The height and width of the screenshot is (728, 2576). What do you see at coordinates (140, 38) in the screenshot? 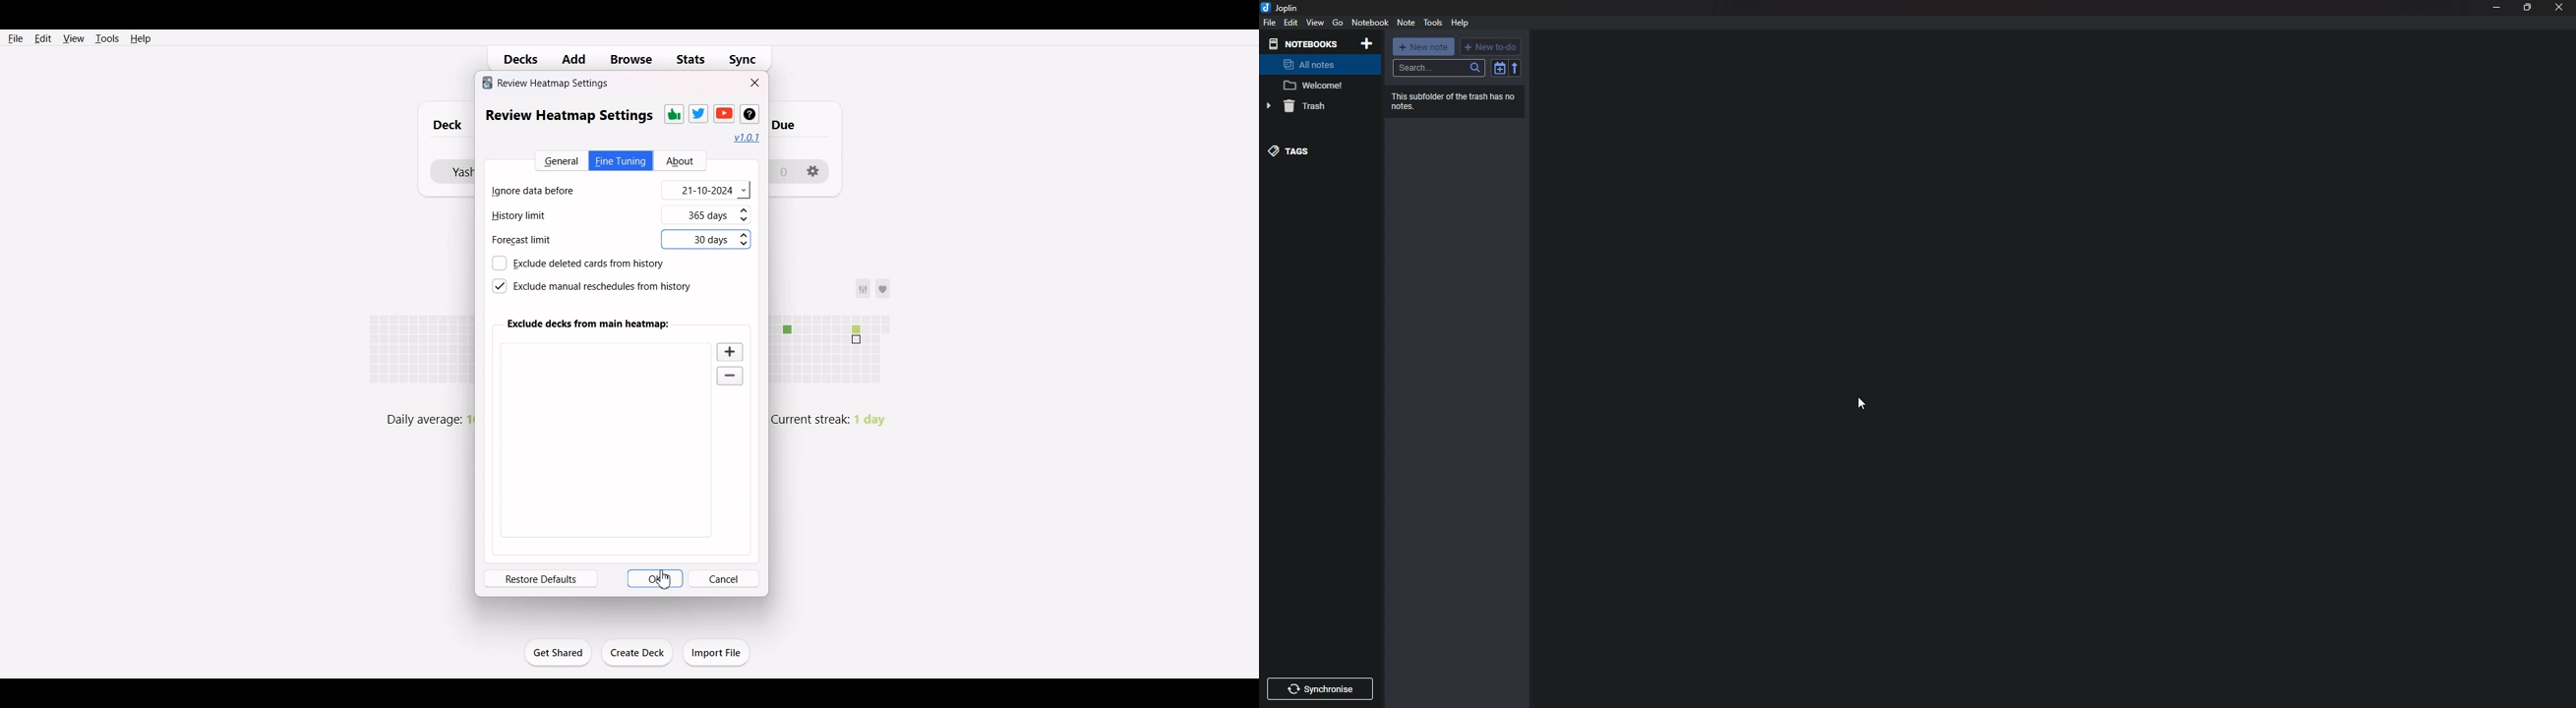
I see `Help` at bounding box center [140, 38].